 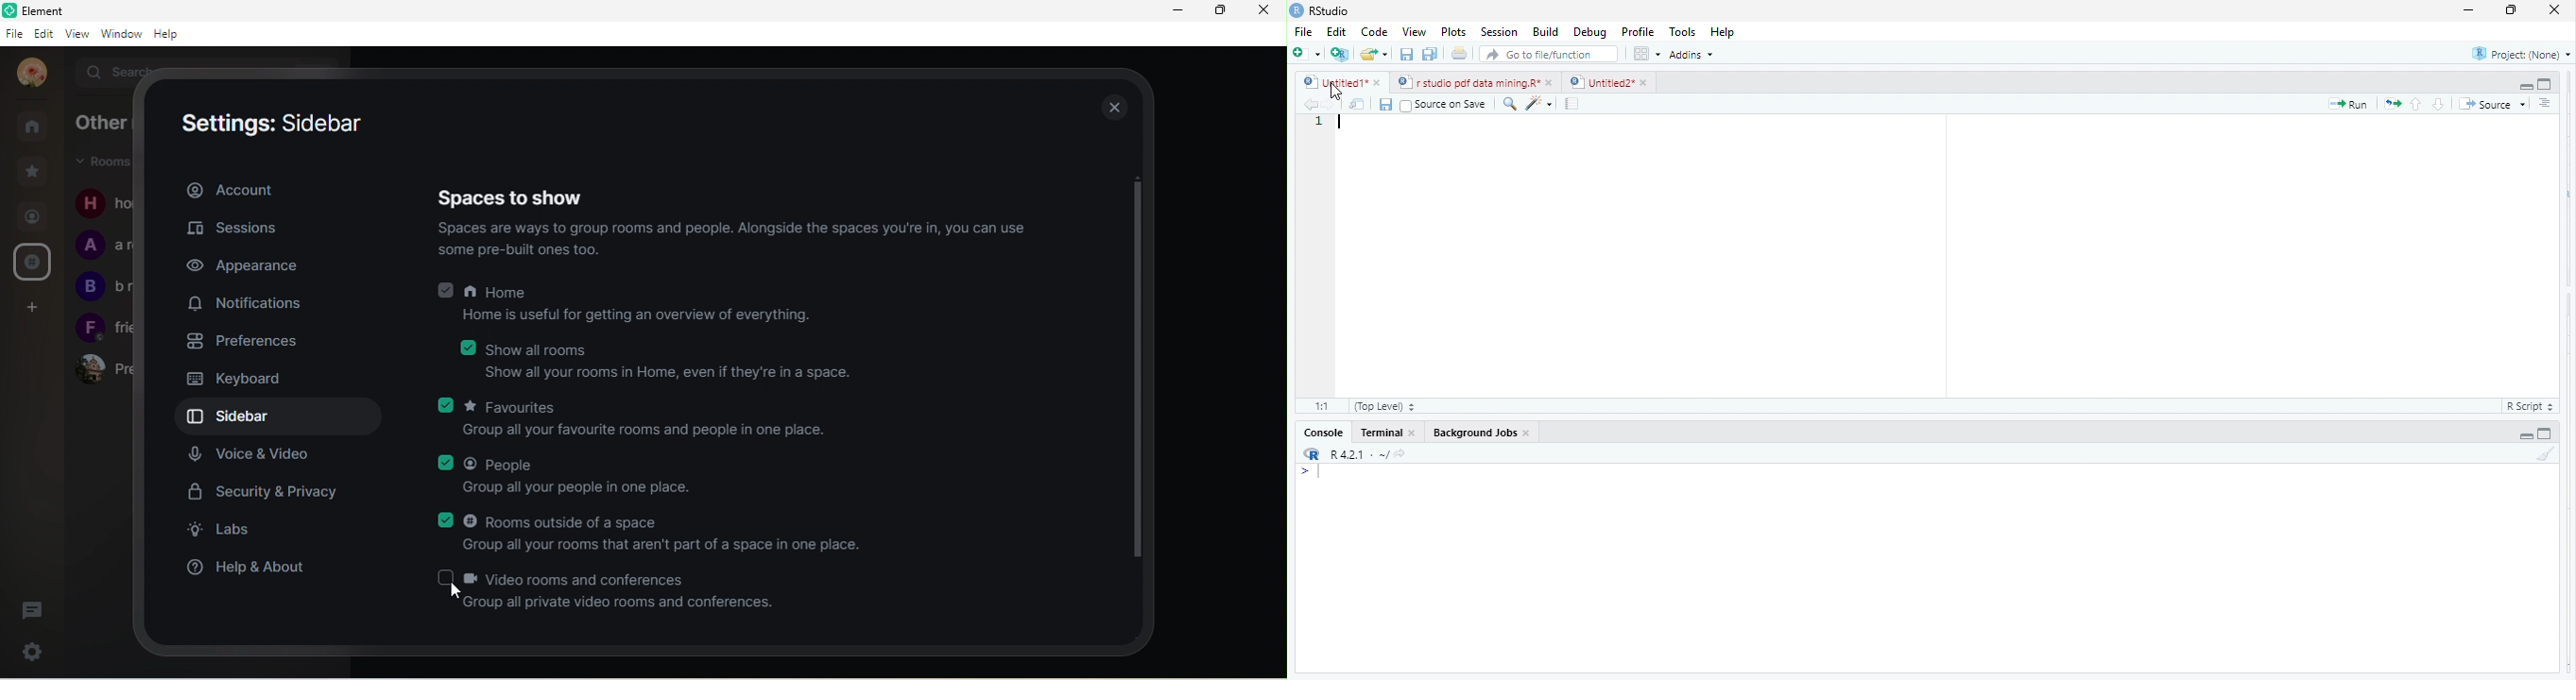 I want to click on  Go to file/function, so click(x=1550, y=55).